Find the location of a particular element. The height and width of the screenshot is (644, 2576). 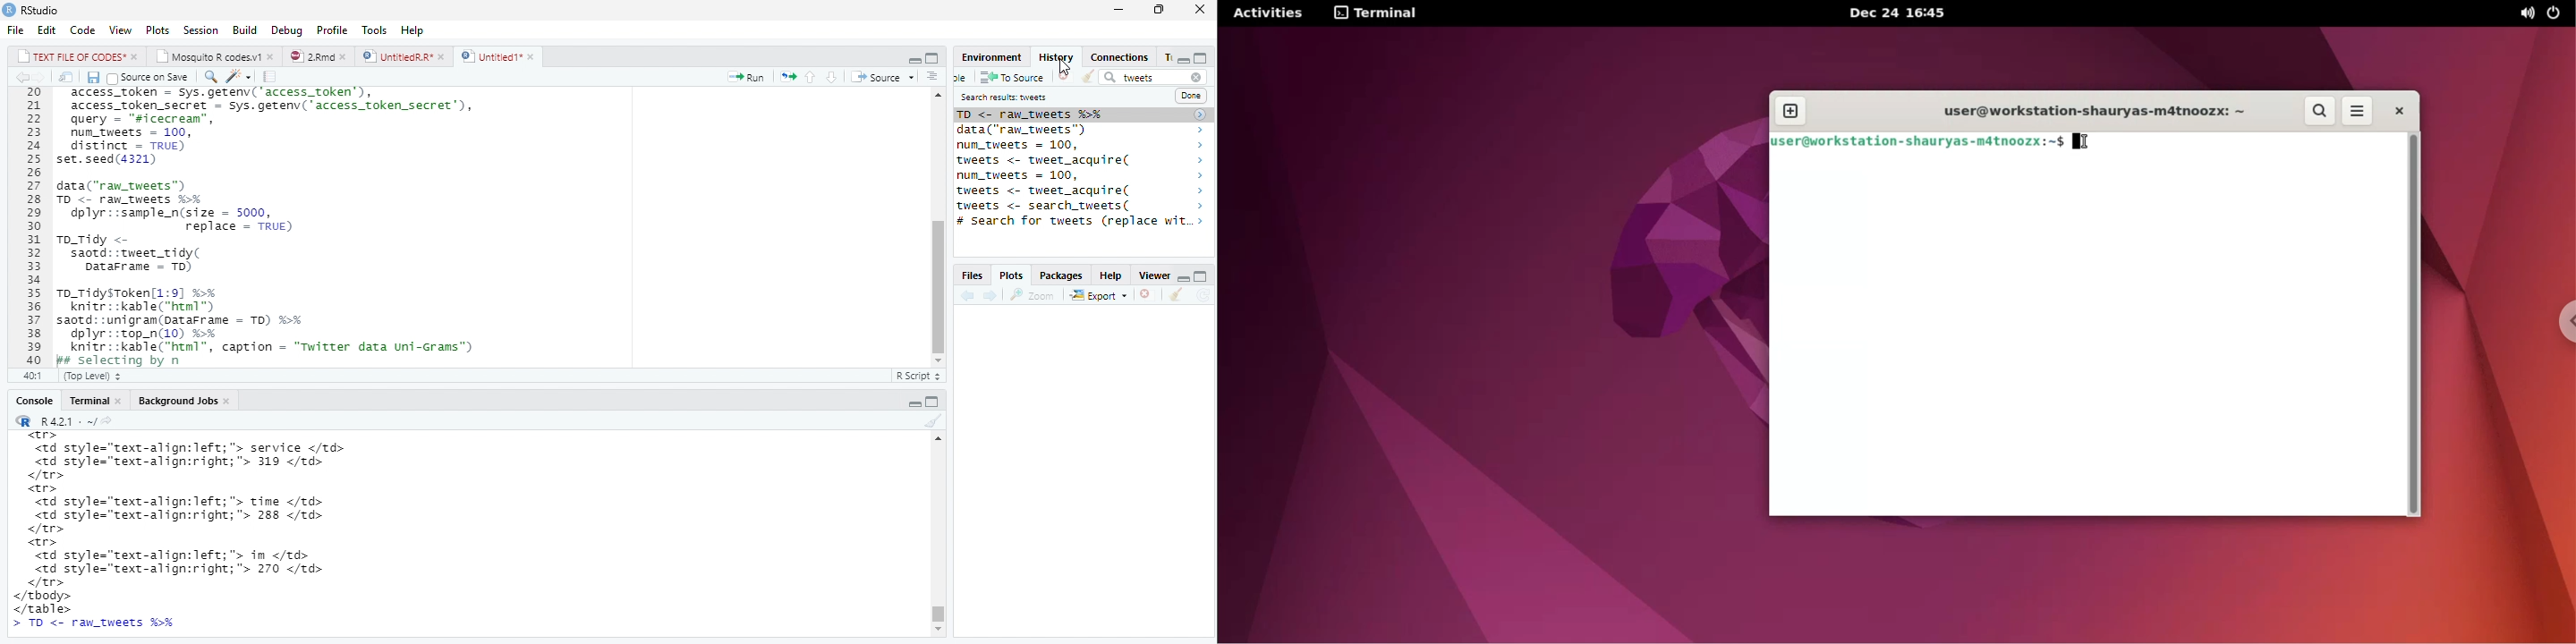

D | UntitledR.R* is located at coordinates (401, 56).